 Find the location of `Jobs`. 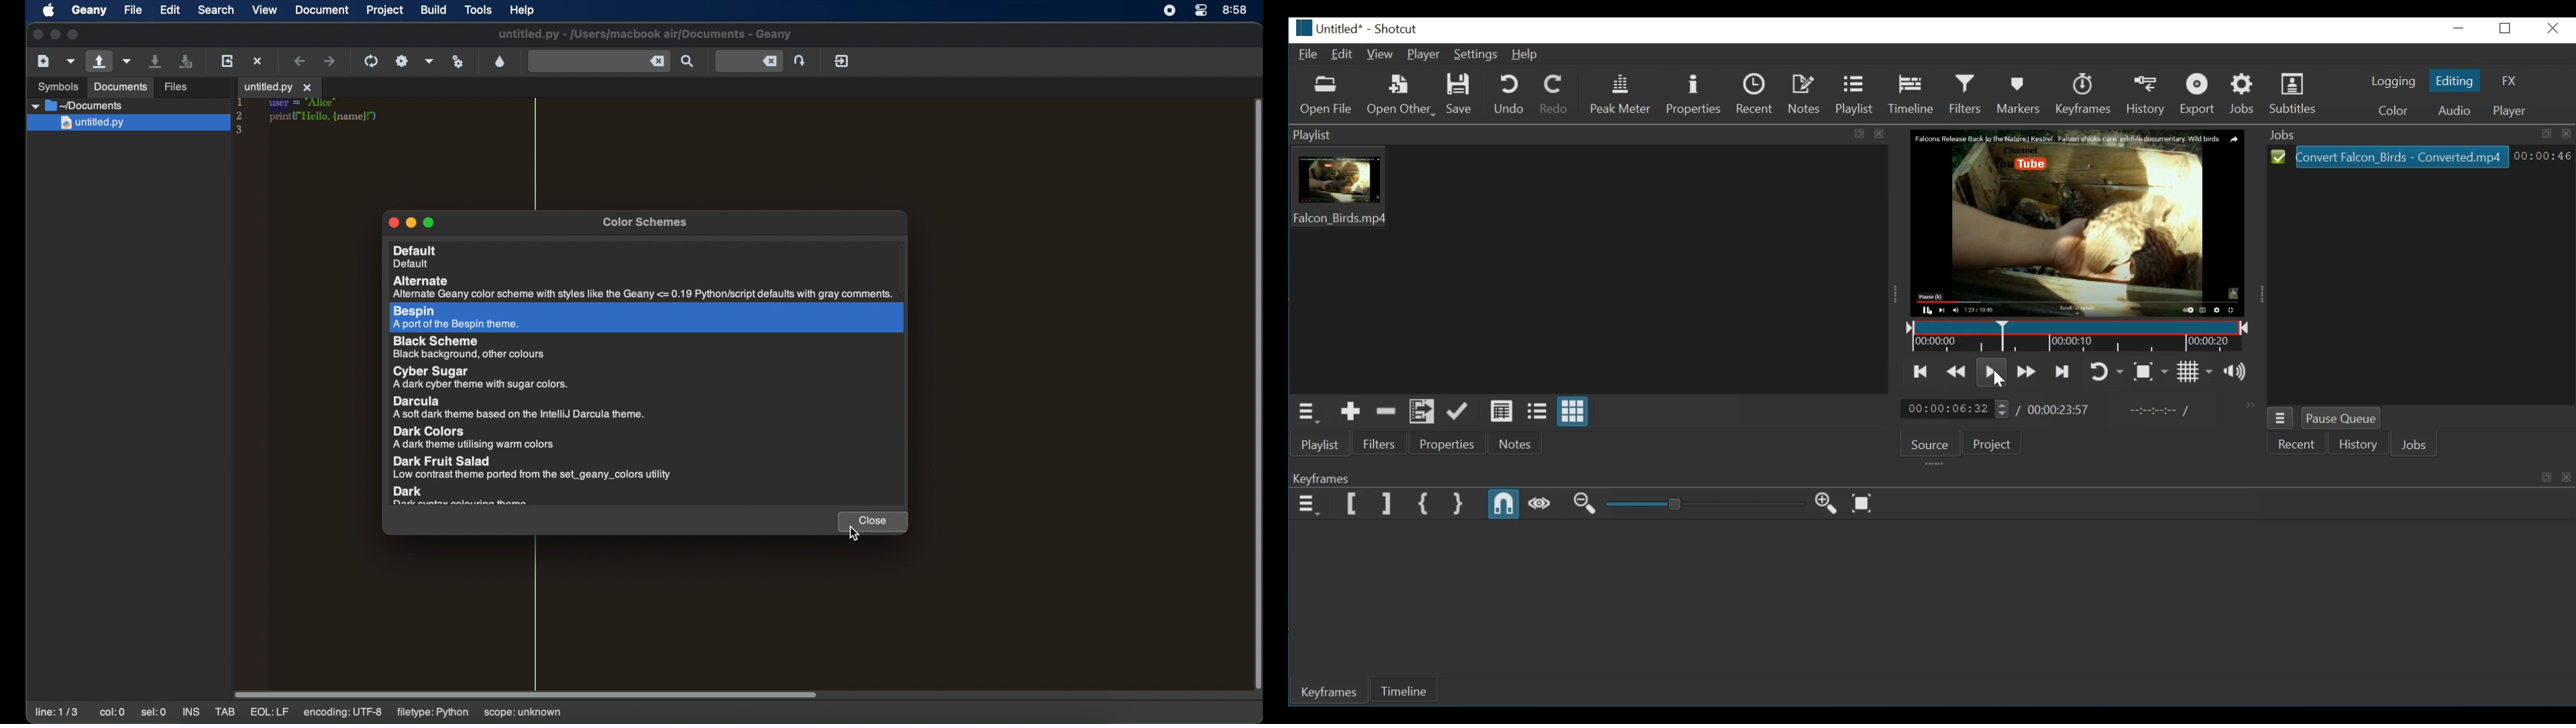

Jobs is located at coordinates (2241, 94).